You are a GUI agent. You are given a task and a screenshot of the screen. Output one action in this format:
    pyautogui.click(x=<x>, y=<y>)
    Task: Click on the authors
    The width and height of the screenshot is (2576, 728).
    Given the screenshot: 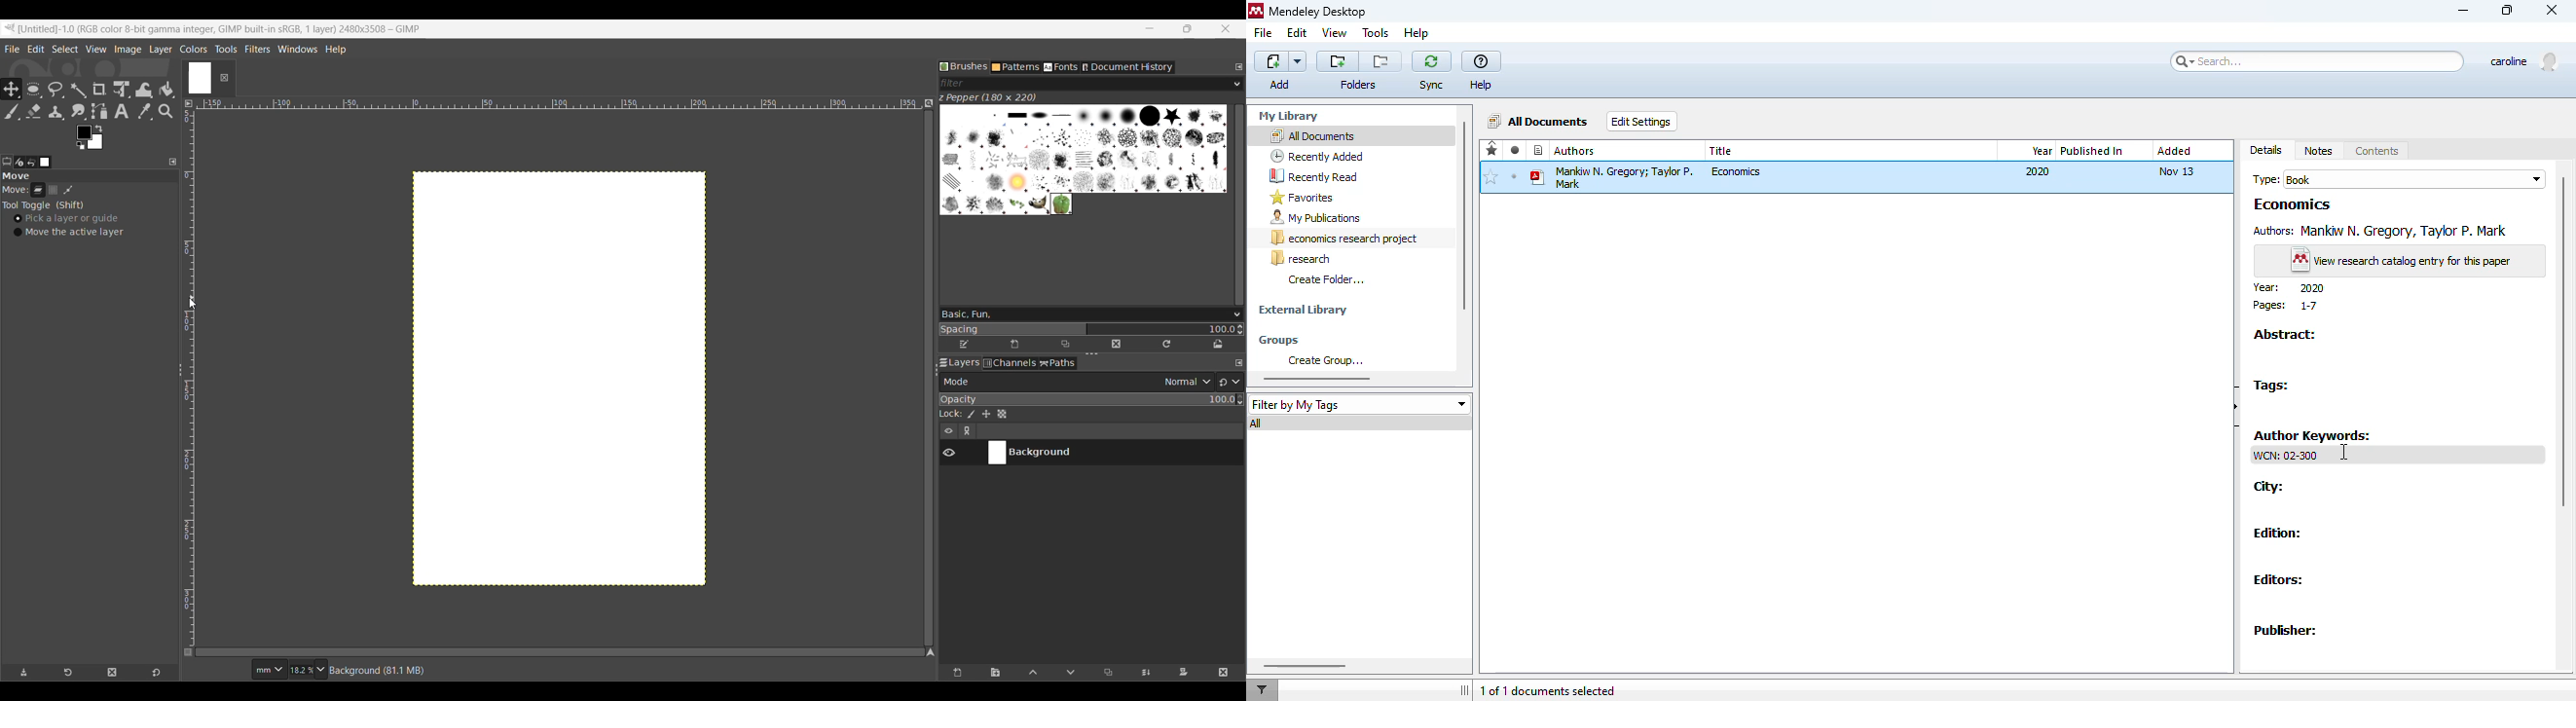 What is the action you would take?
    pyautogui.click(x=1575, y=151)
    